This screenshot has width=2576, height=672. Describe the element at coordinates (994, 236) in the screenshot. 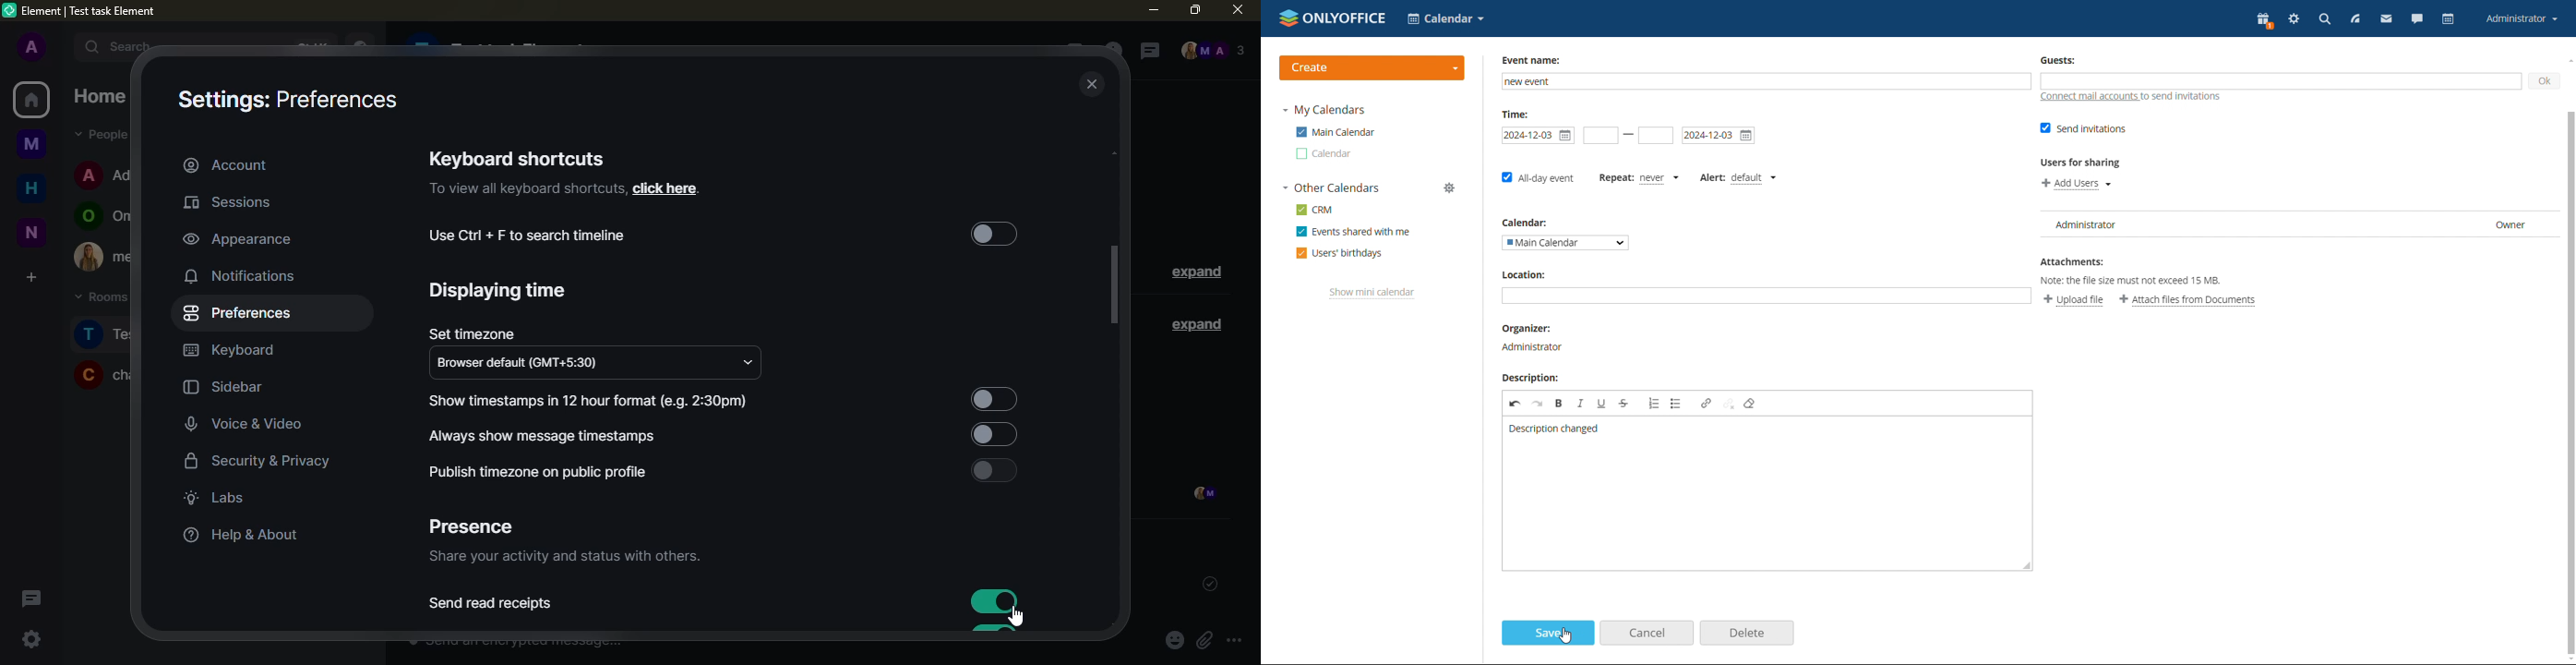

I see `enable` at that location.